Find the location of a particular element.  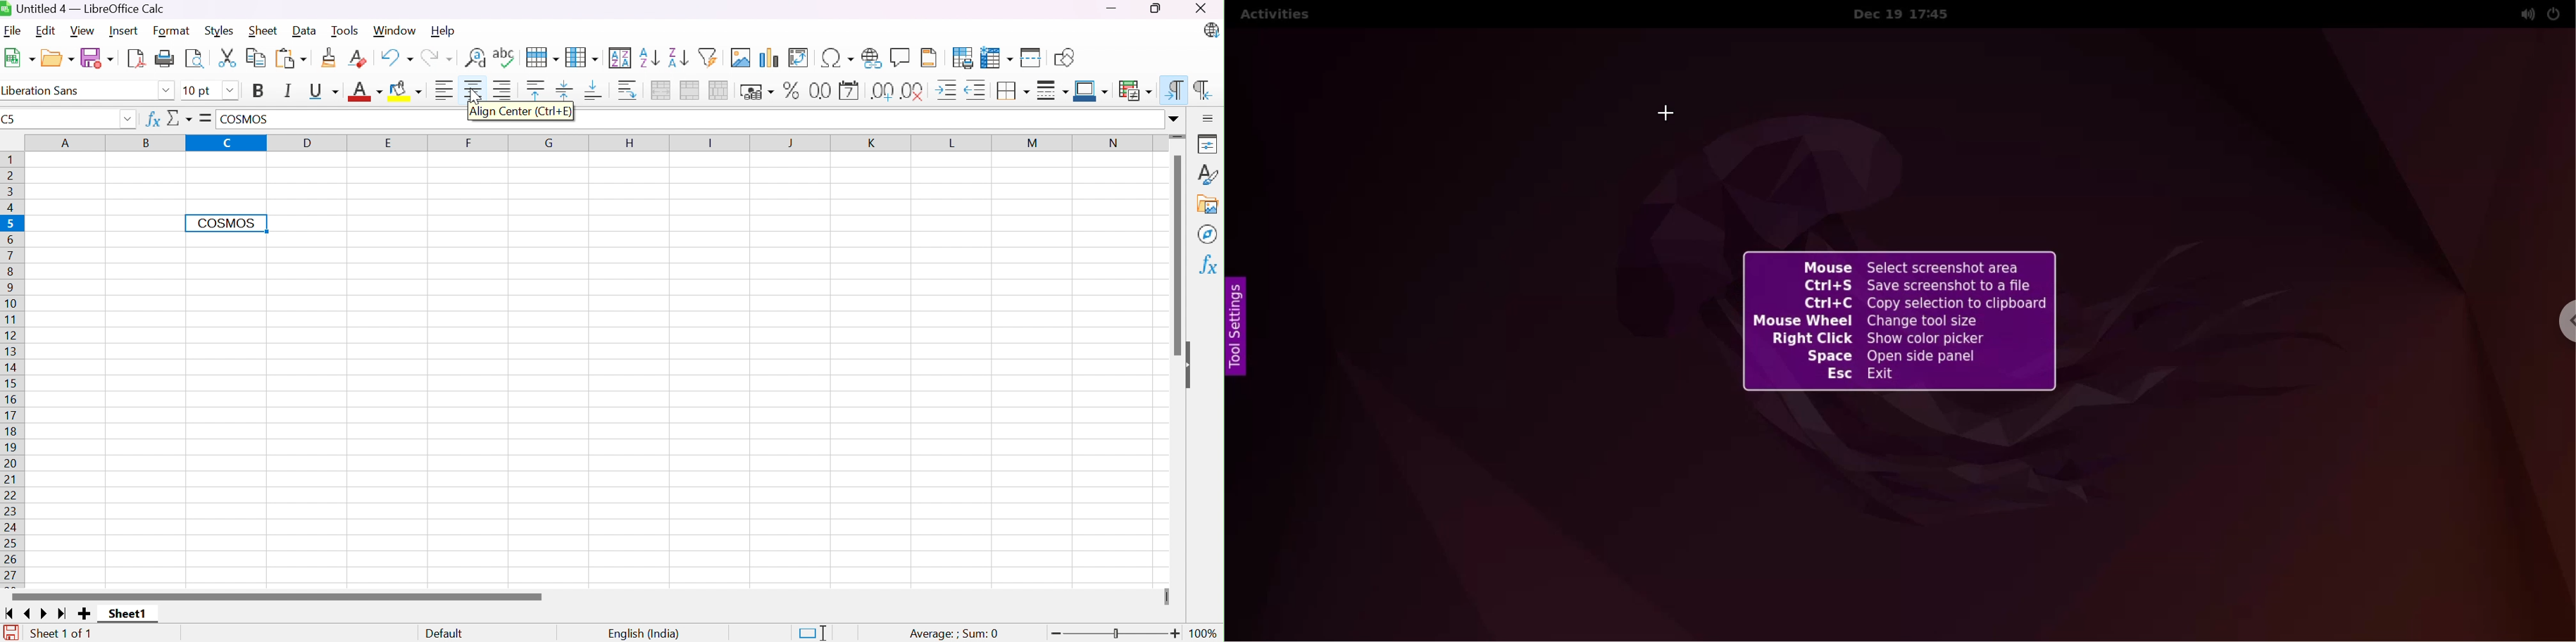

Zoom Out is located at coordinates (1053, 634).